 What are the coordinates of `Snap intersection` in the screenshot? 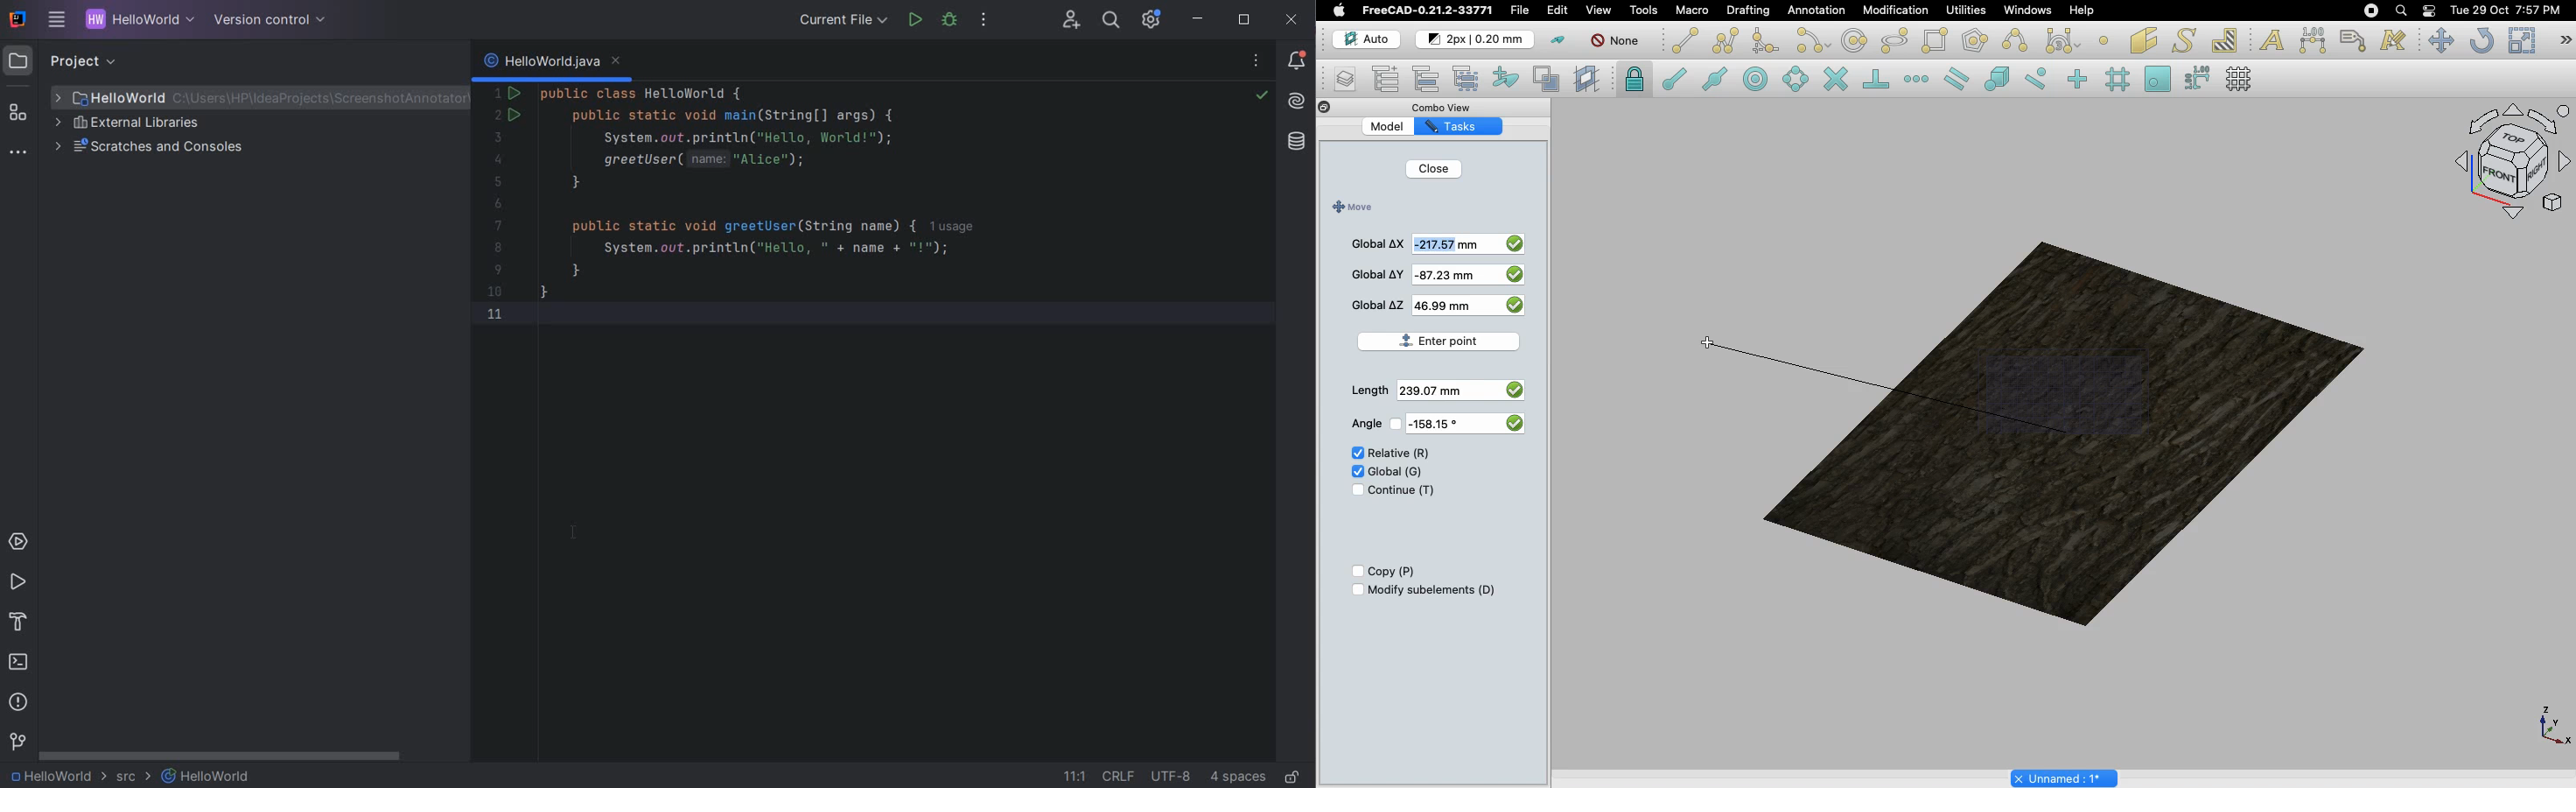 It's located at (1837, 81).